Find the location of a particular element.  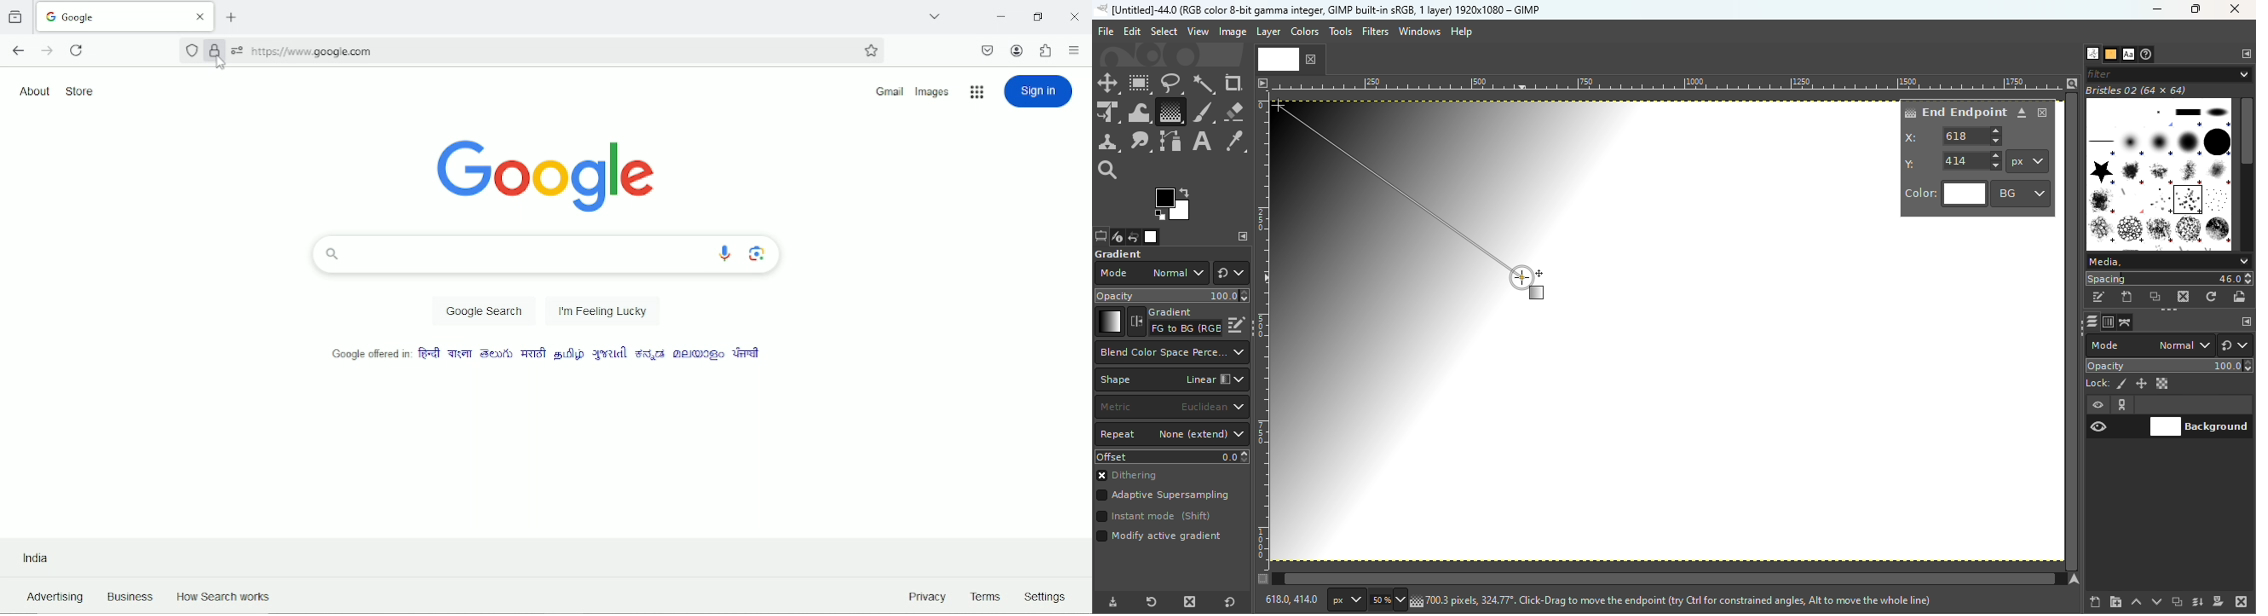

language is located at coordinates (651, 354).